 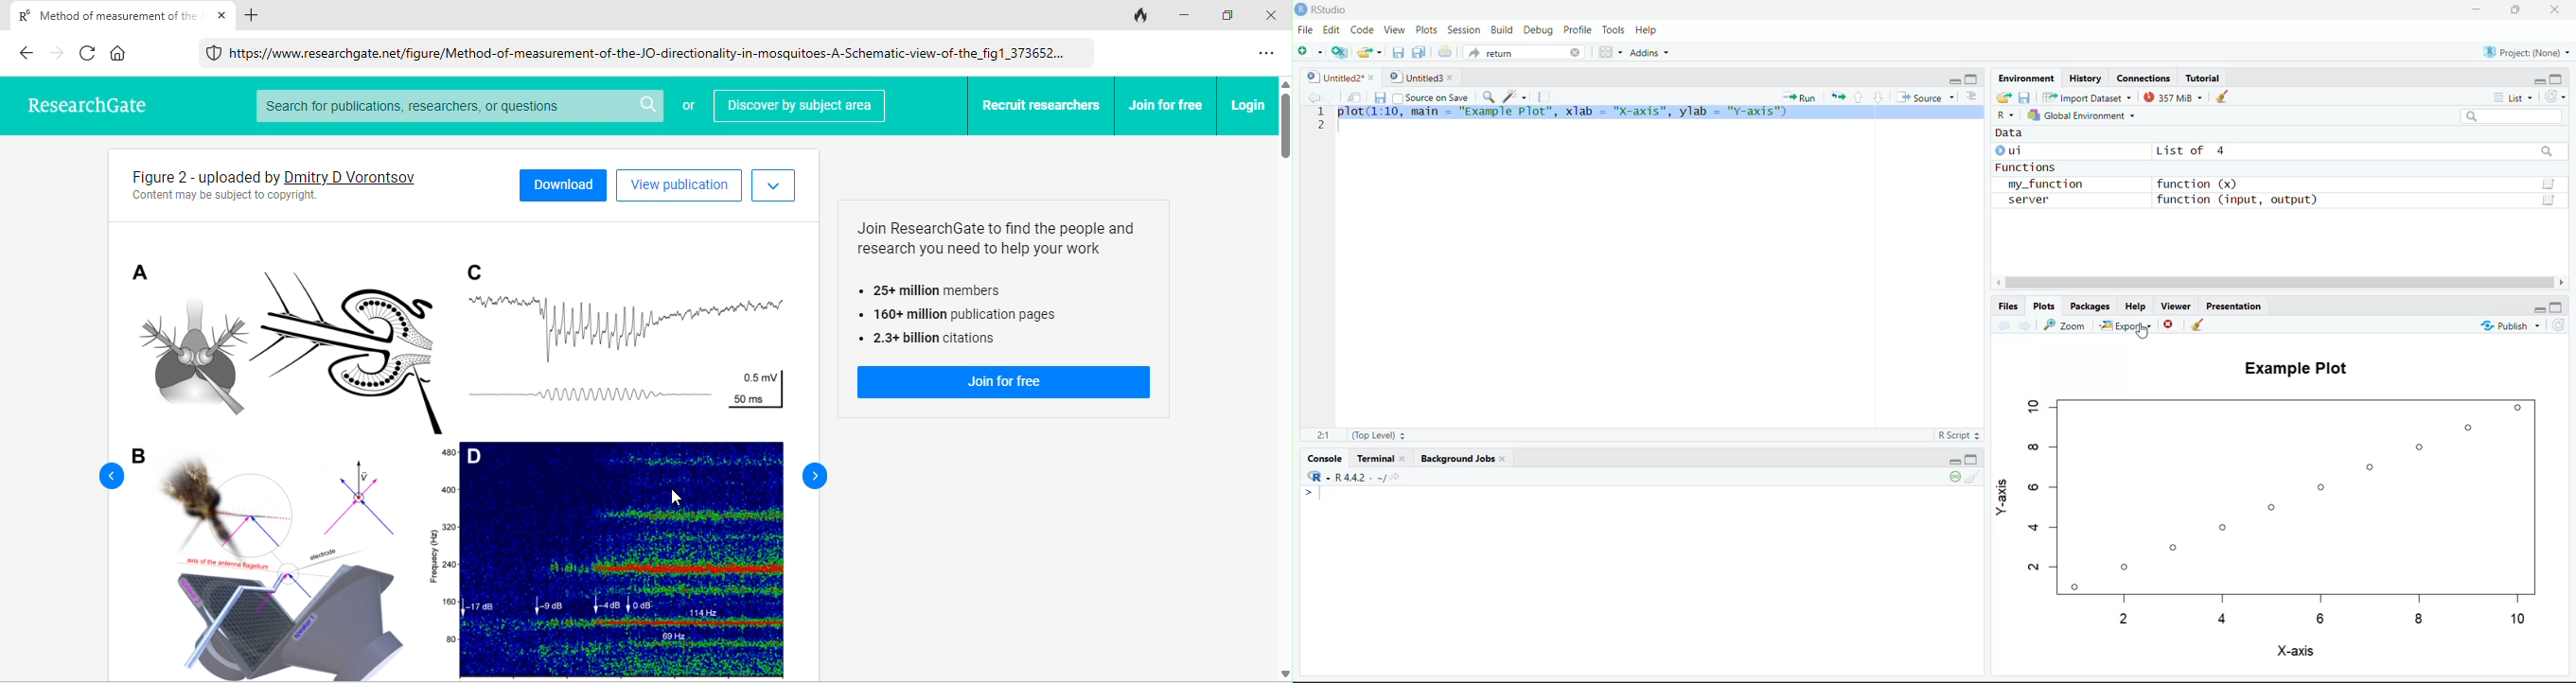 I want to click on option, so click(x=1268, y=54).